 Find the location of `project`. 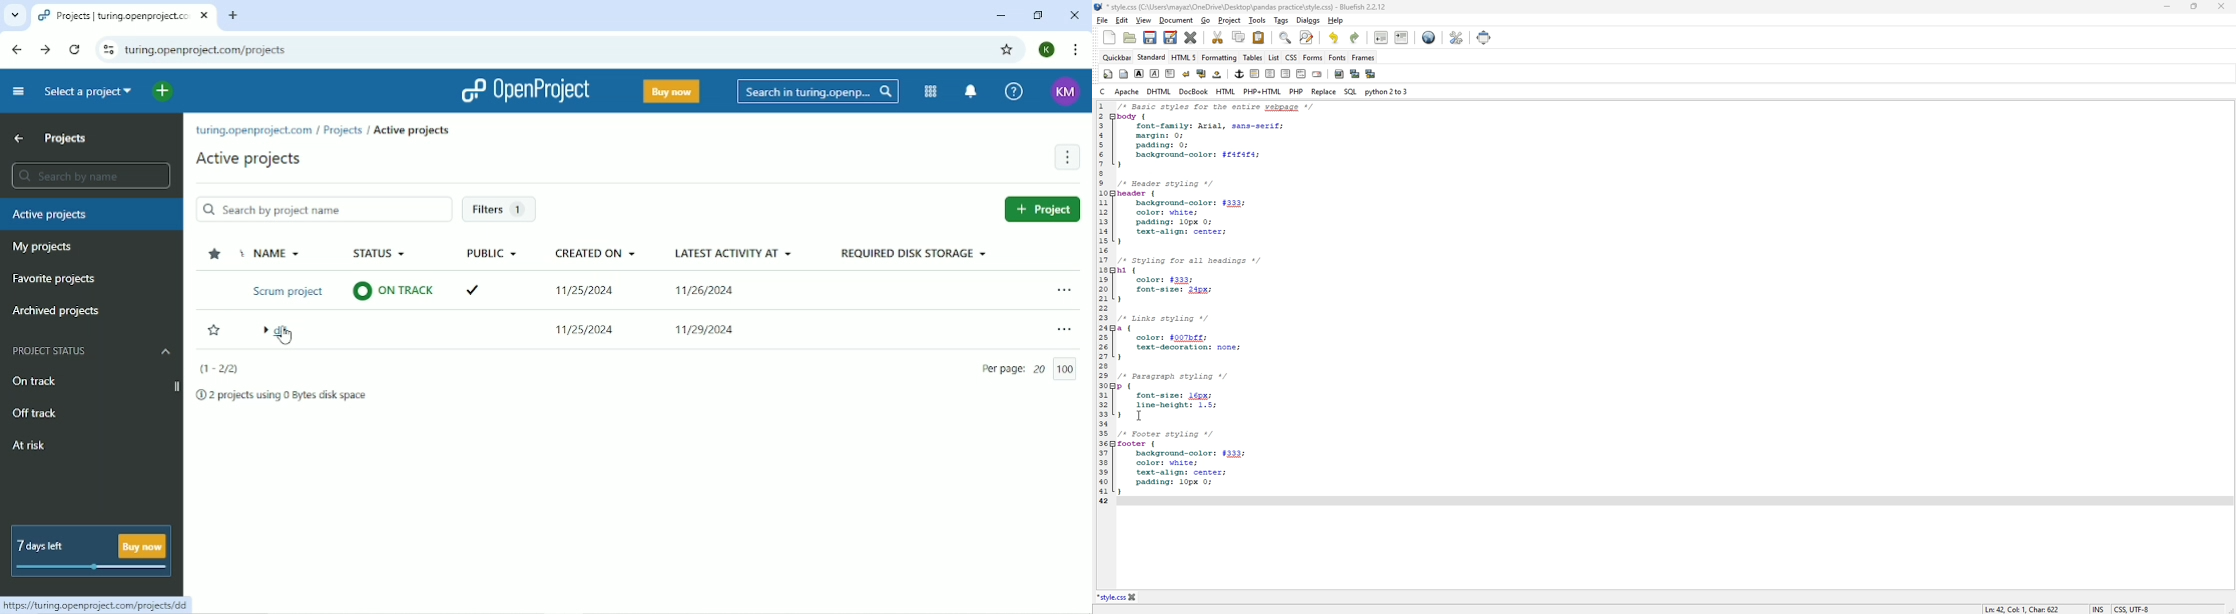

project is located at coordinates (1230, 20).